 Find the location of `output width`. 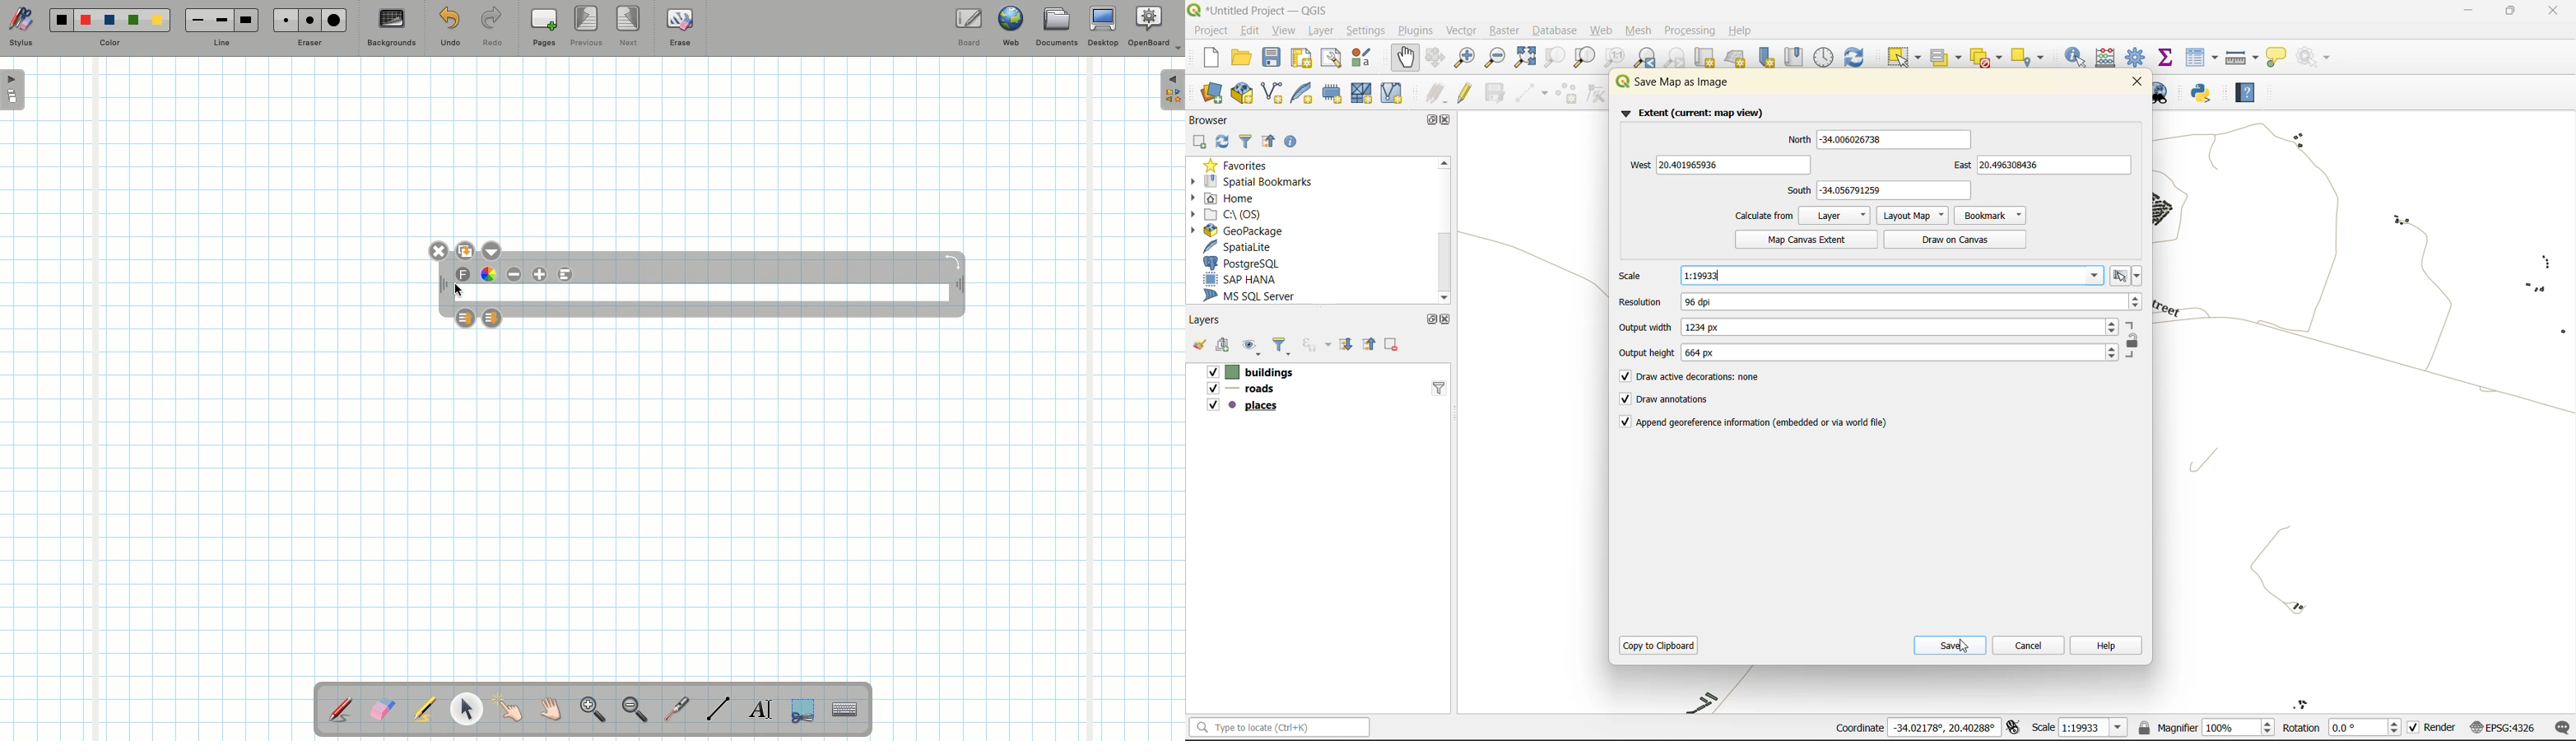

output width is located at coordinates (1872, 326).